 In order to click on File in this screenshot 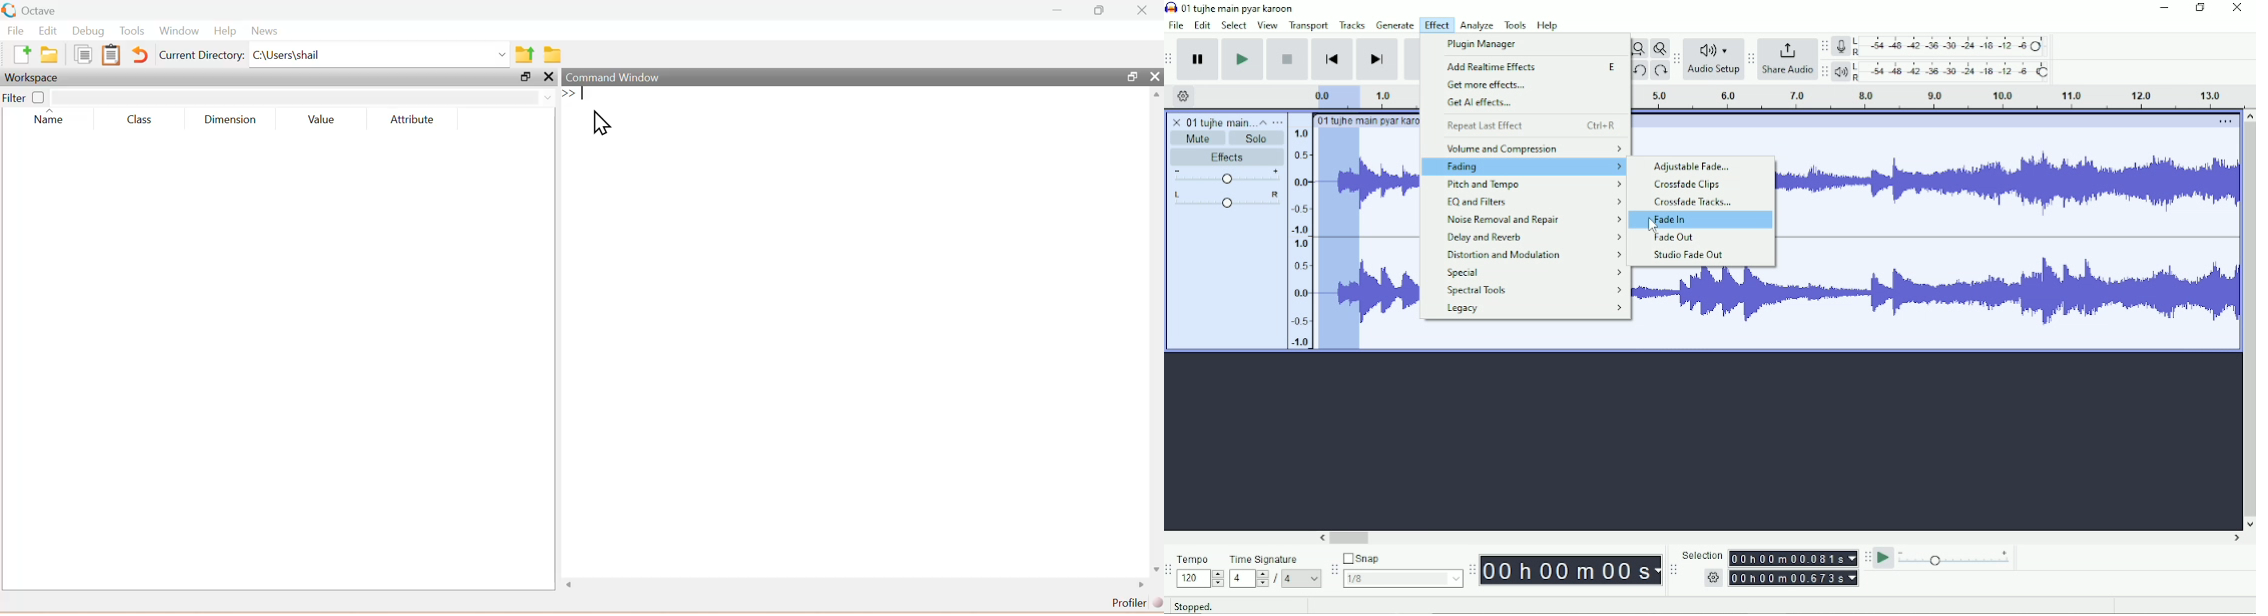, I will do `click(1178, 25)`.